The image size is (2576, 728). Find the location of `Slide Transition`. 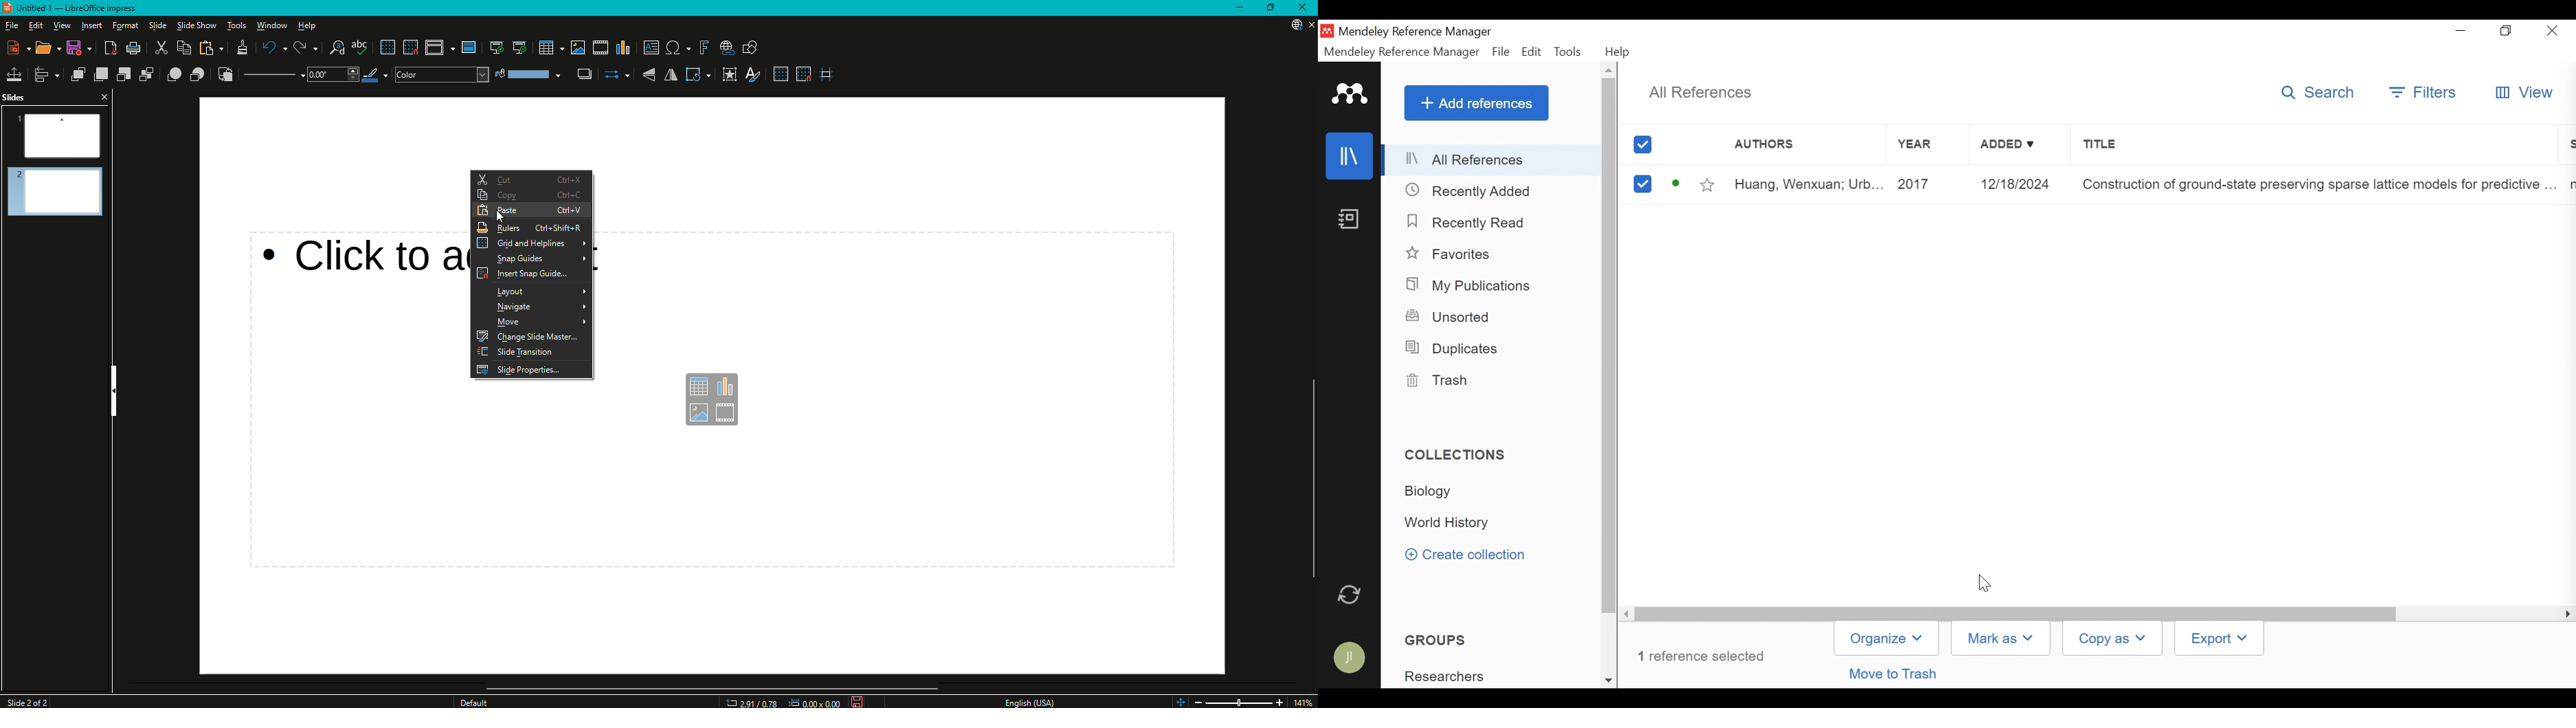

Slide Transition is located at coordinates (533, 351).